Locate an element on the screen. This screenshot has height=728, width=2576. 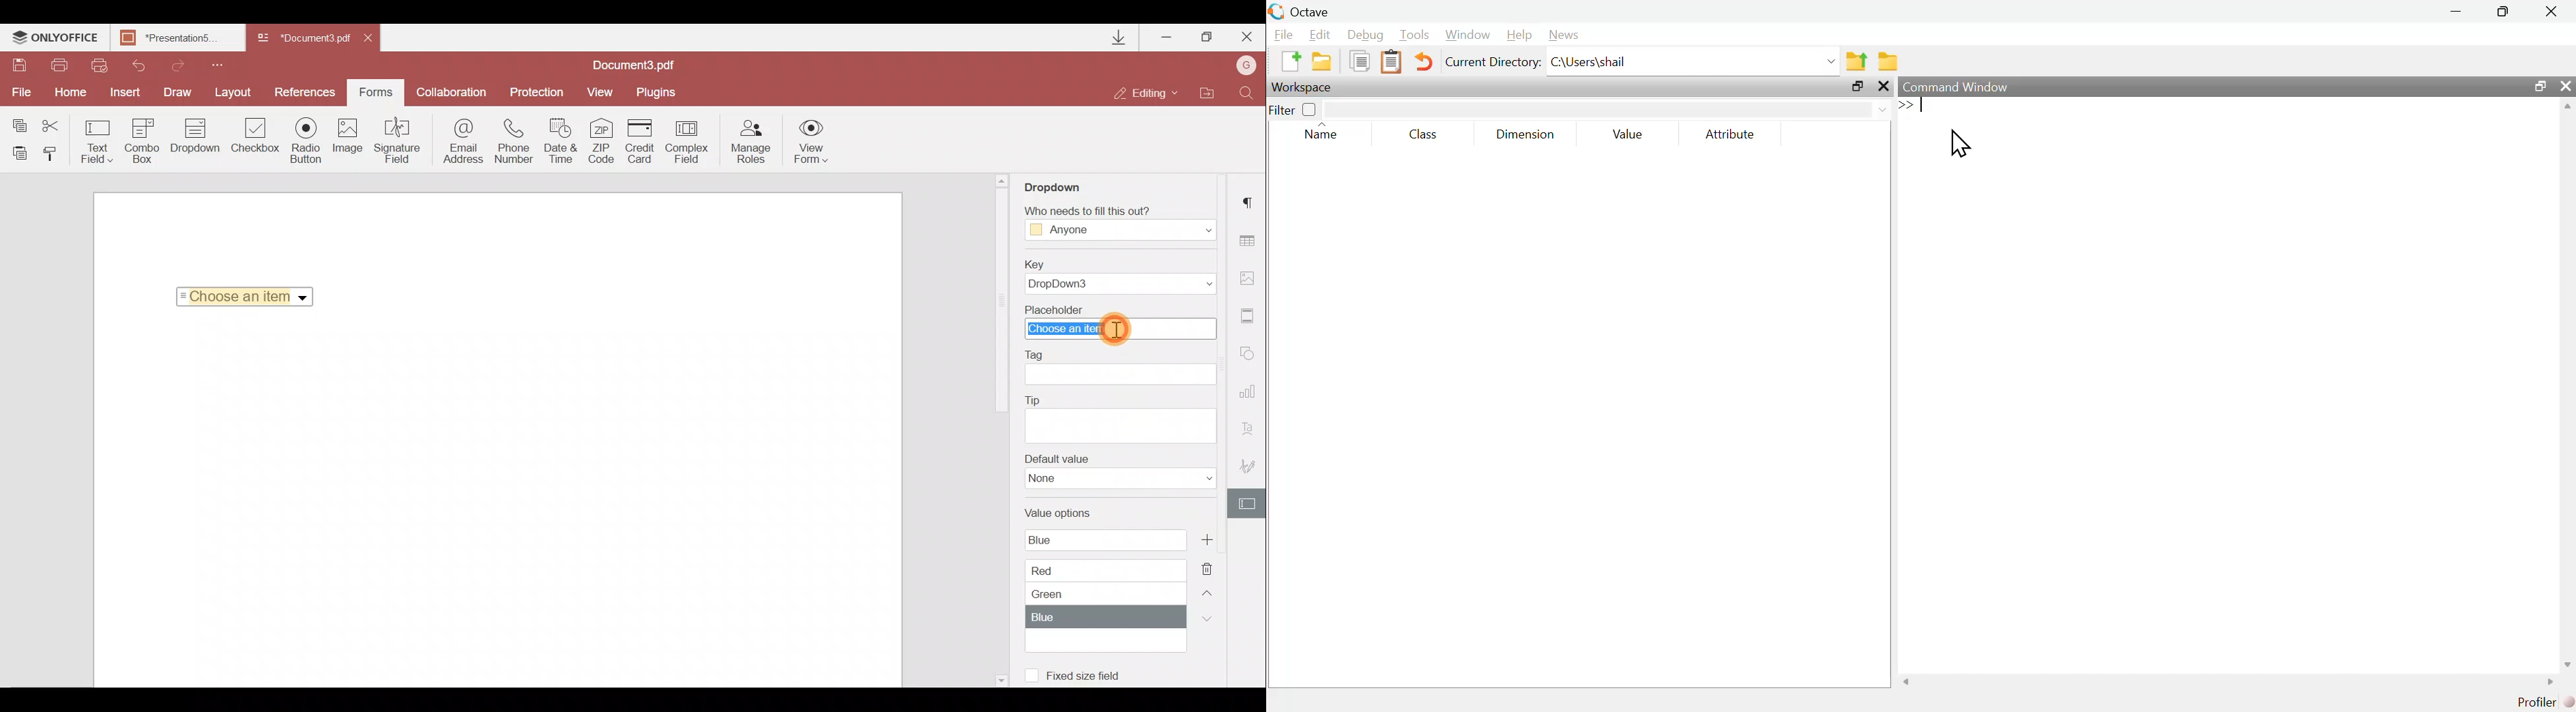
ONLYOFFICE is located at coordinates (56, 40).